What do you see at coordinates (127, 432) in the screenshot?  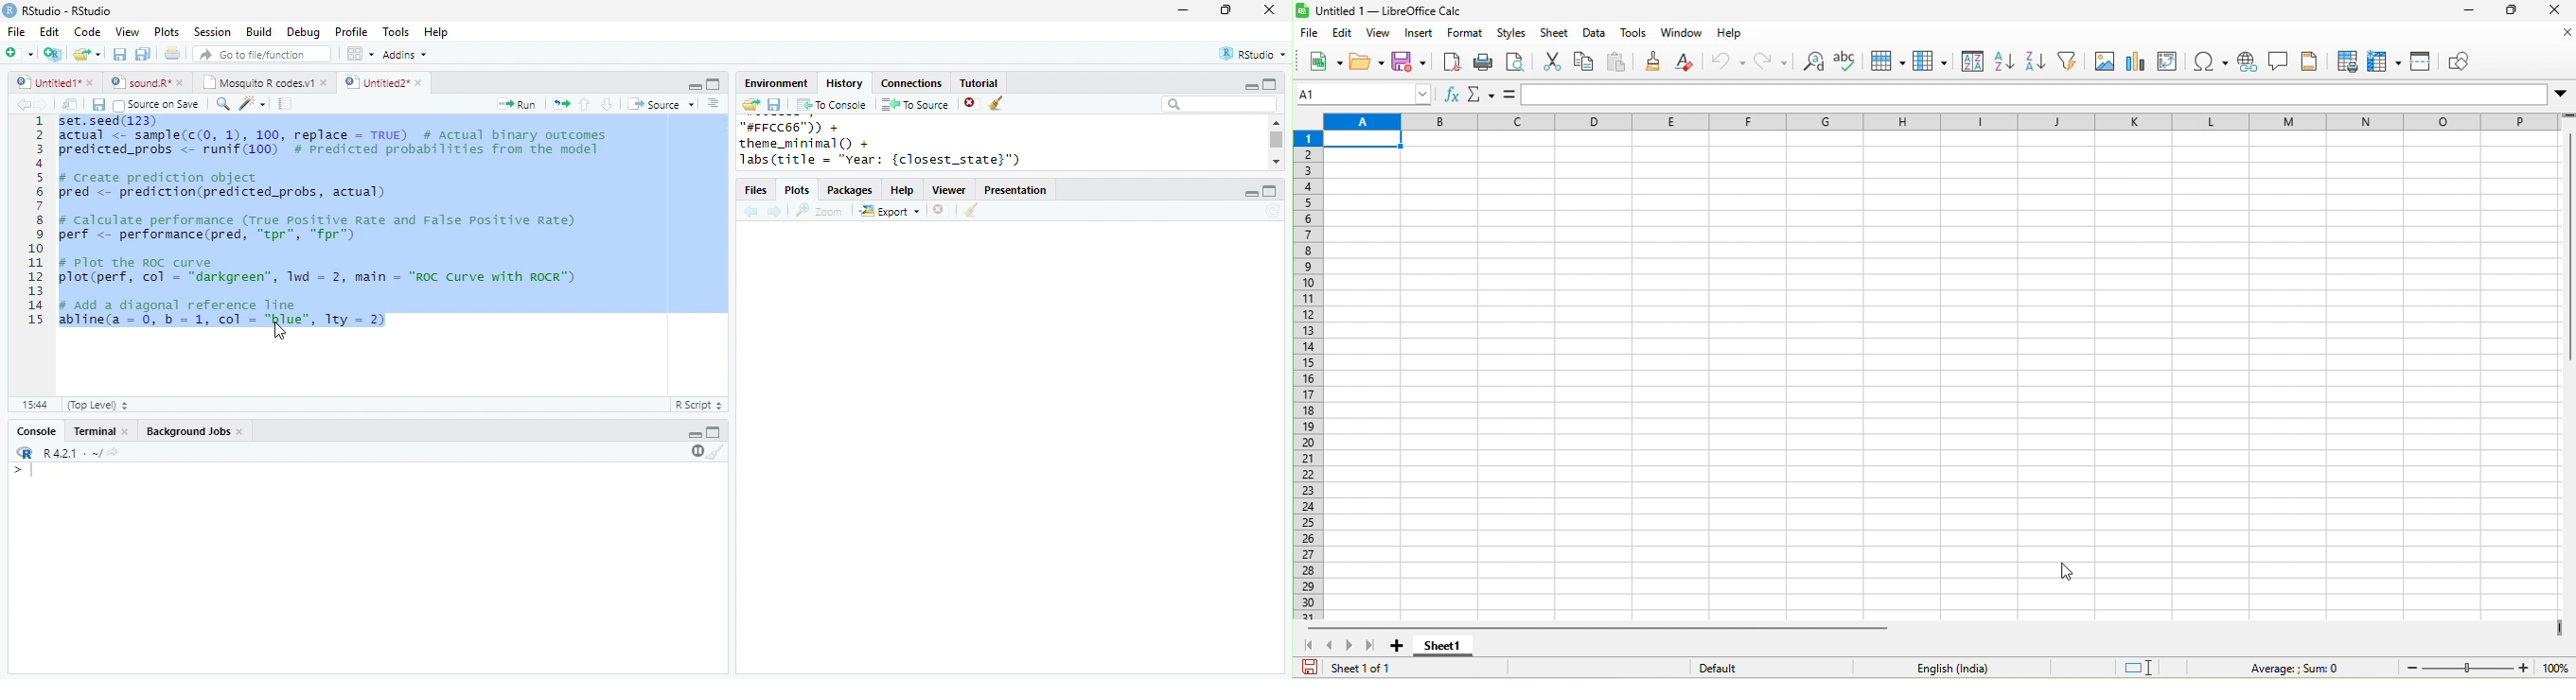 I see `close` at bounding box center [127, 432].